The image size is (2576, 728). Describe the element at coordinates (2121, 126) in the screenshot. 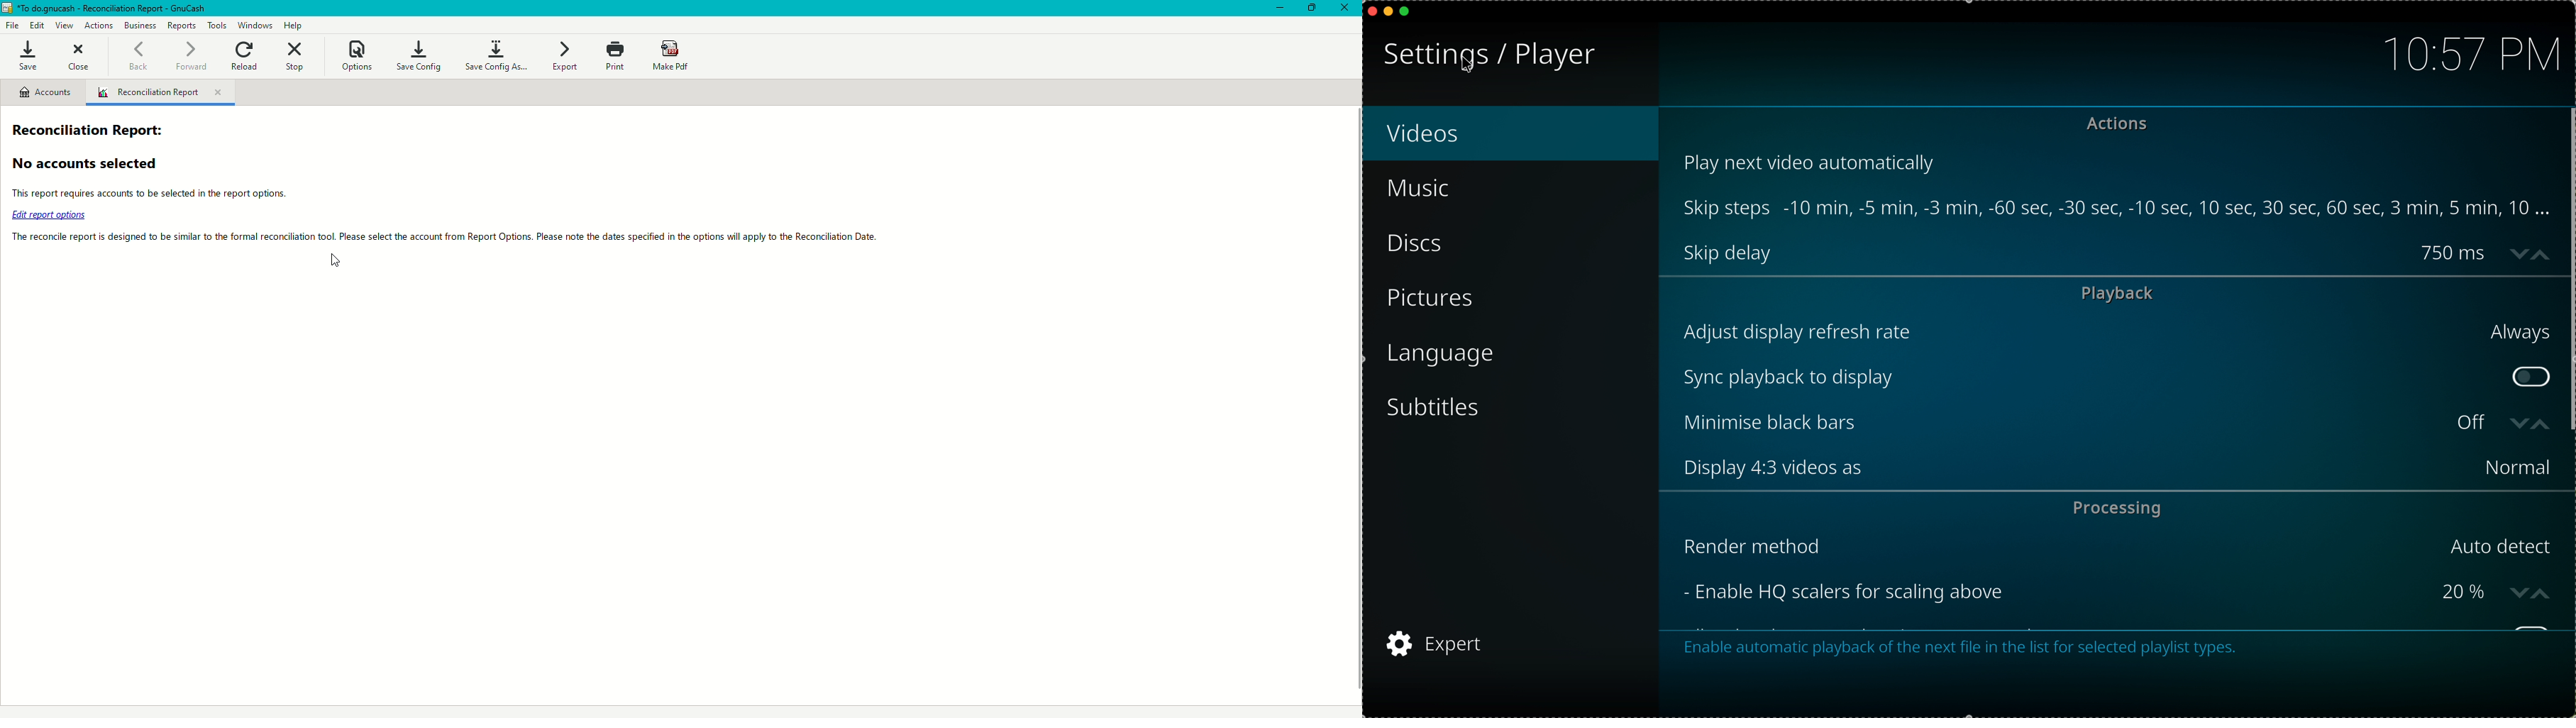

I see `actions` at that location.